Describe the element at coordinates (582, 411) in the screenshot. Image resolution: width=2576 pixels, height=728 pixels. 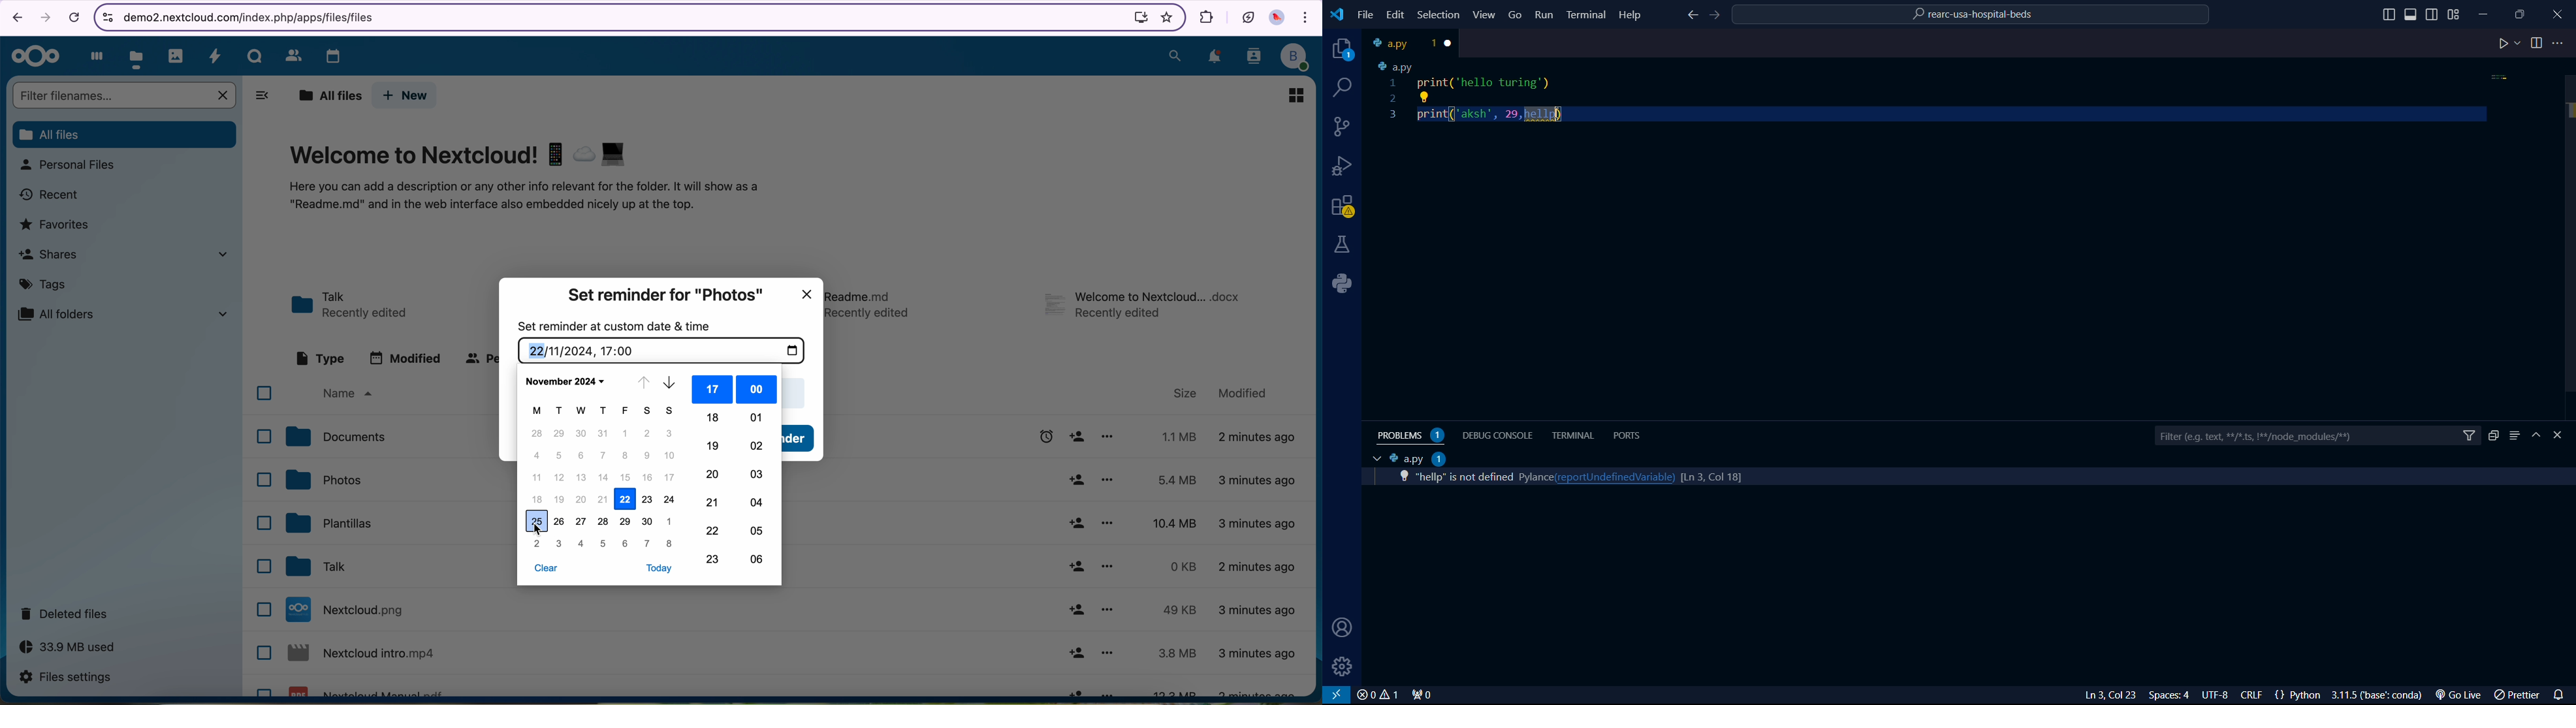
I see `wednesday` at that location.